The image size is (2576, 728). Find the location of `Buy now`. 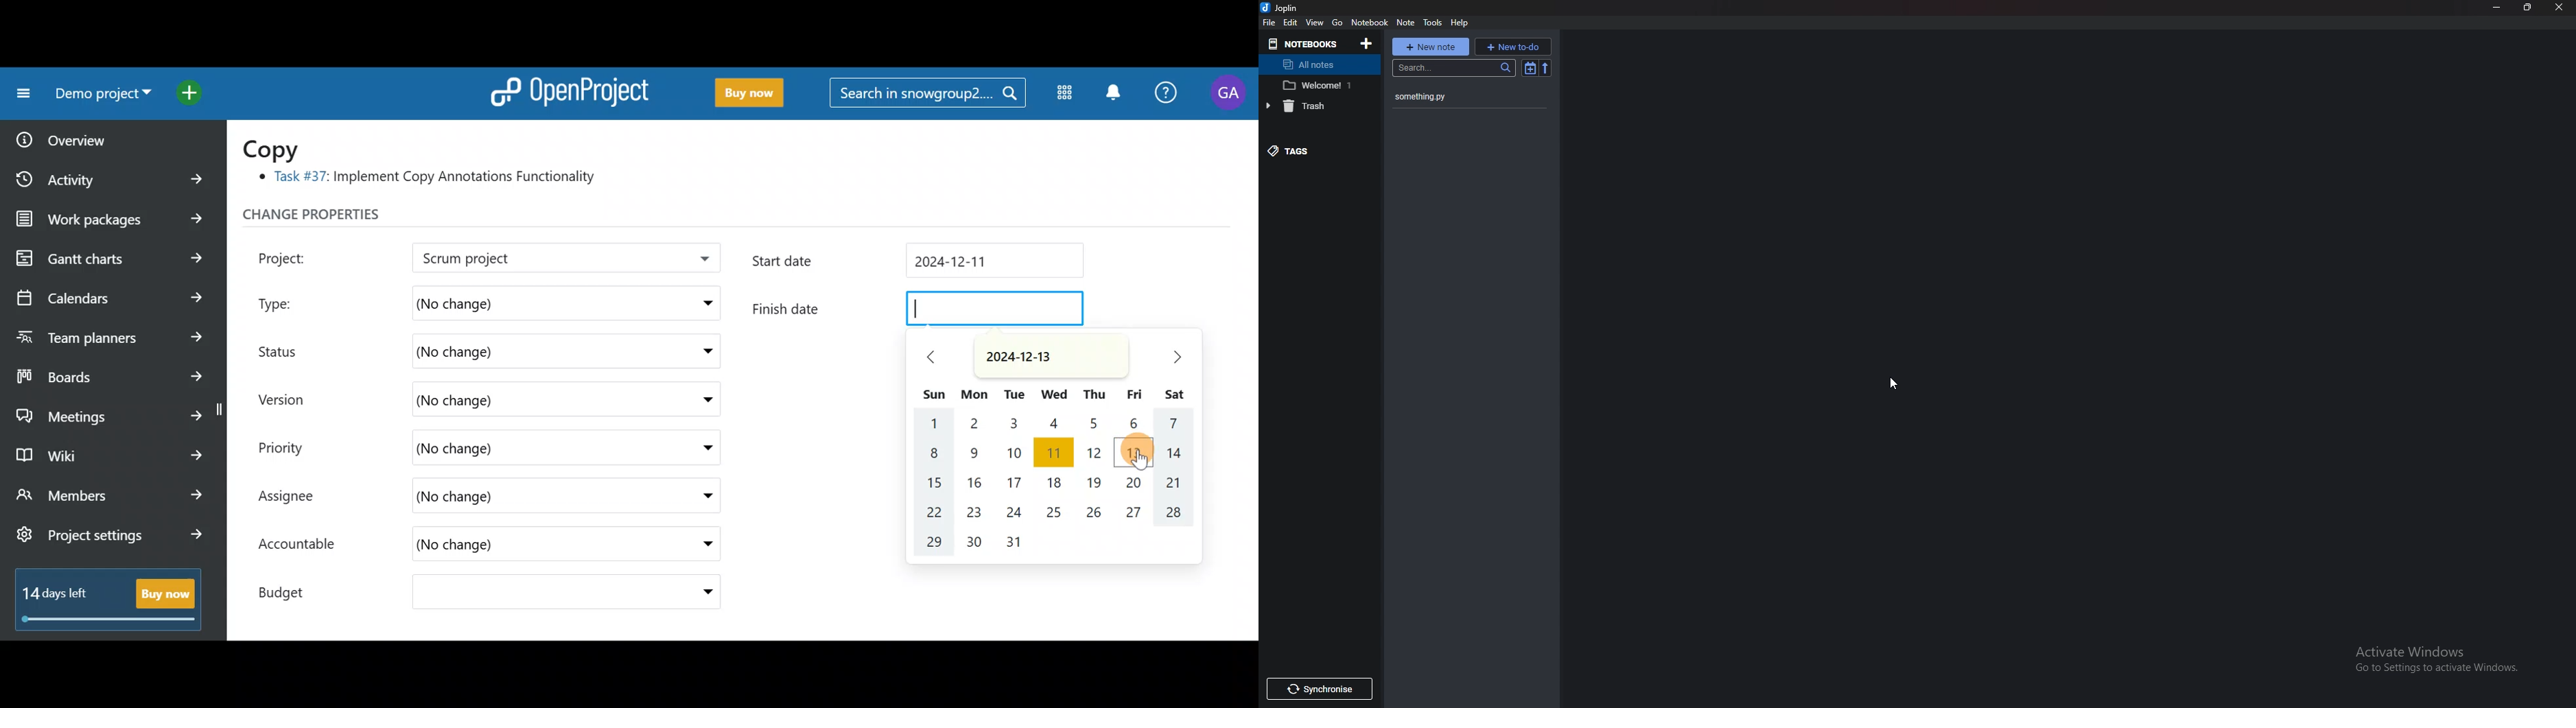

Buy now is located at coordinates (744, 93).